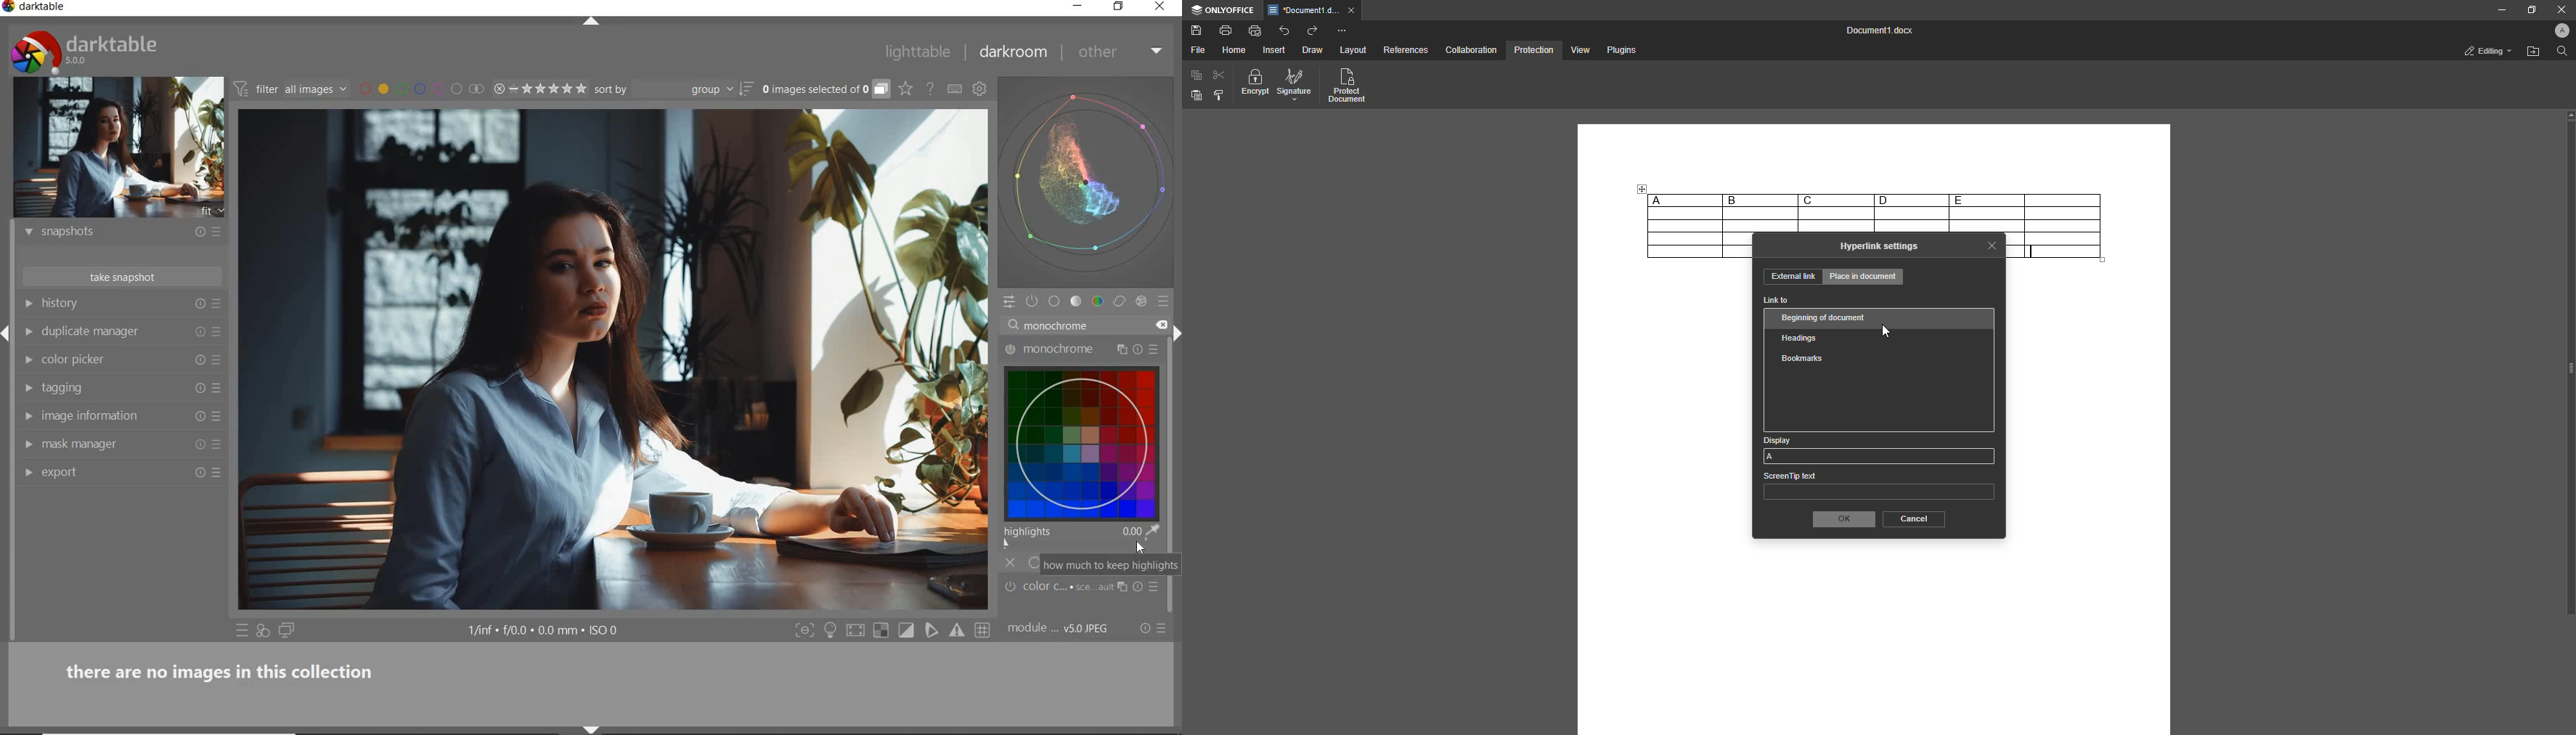 The image size is (2576, 756). I want to click on monochrome, so click(1063, 350).